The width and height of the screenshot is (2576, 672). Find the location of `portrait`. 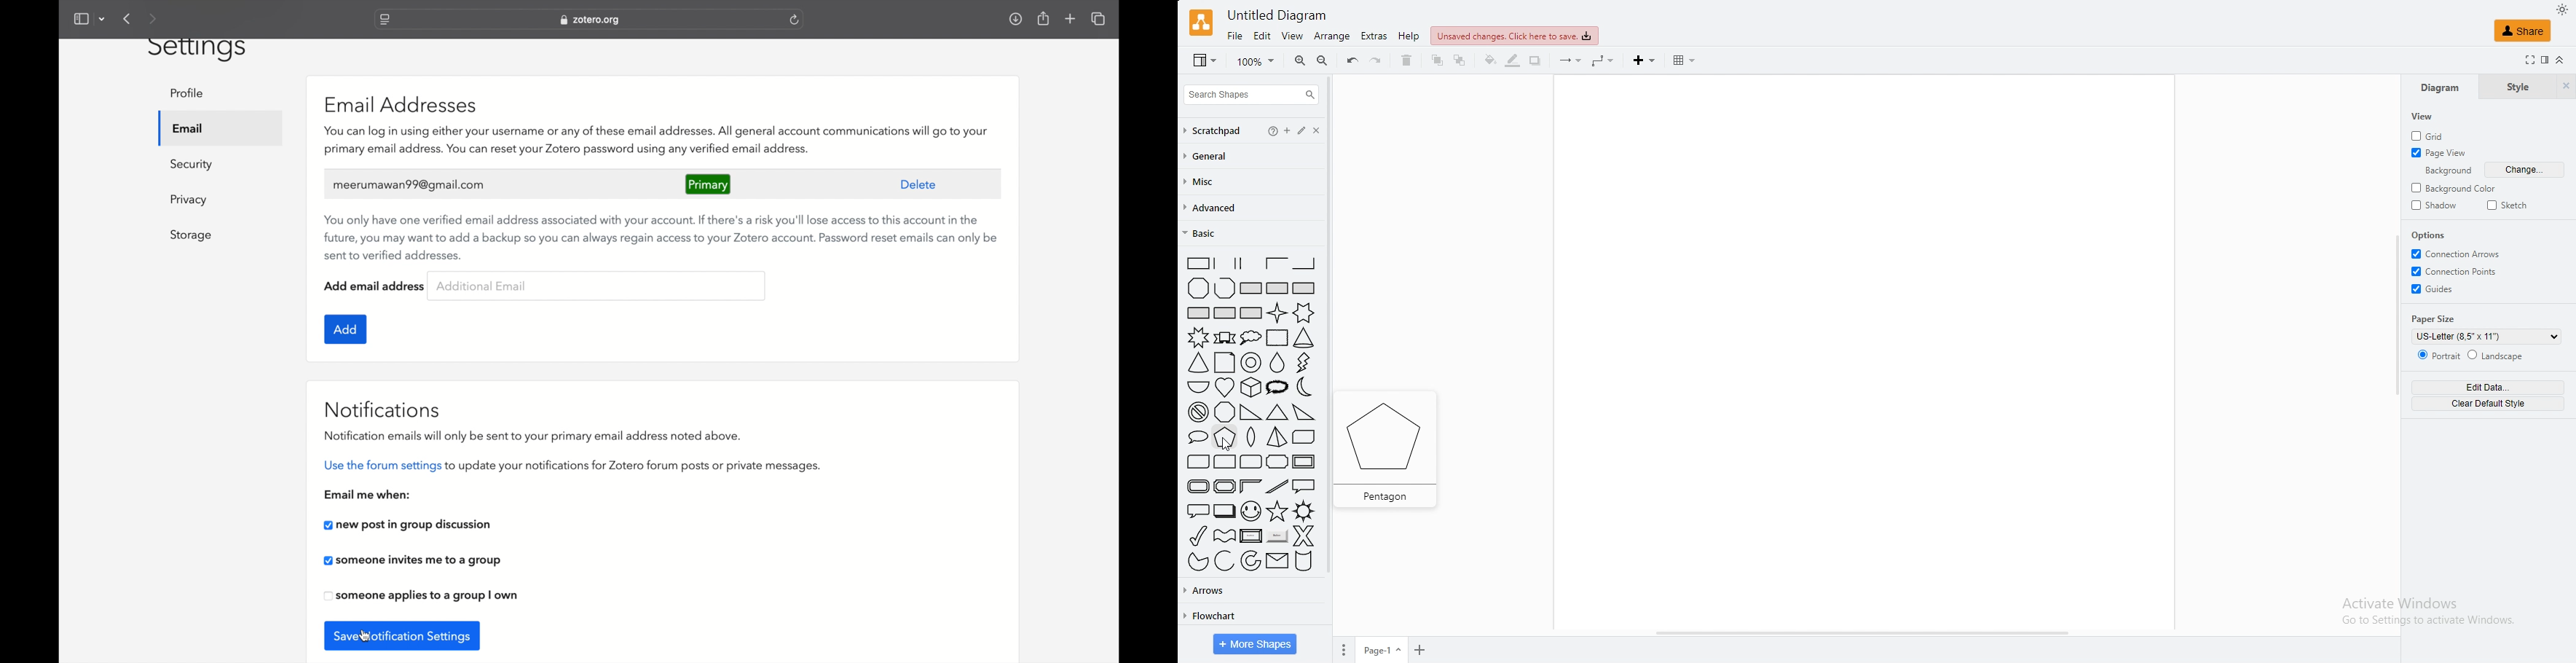

portrait is located at coordinates (2435, 356).